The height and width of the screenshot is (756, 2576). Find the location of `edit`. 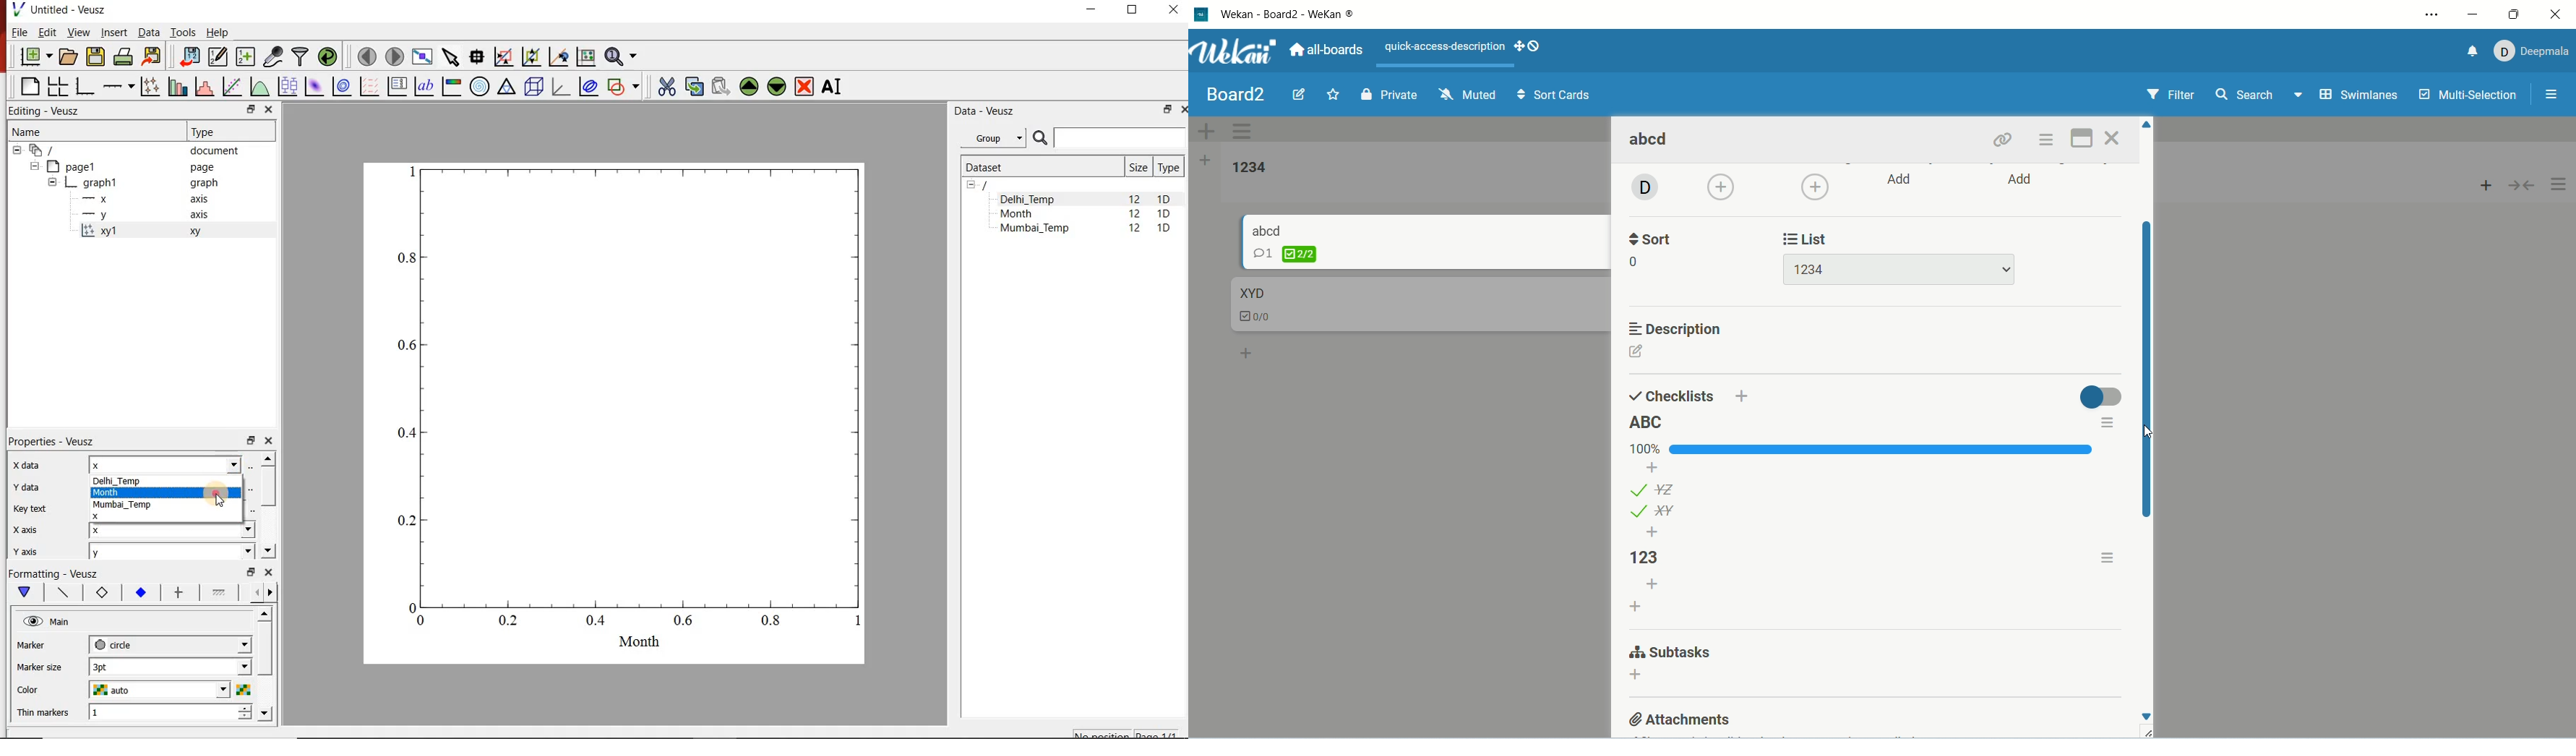

edit is located at coordinates (1637, 351).